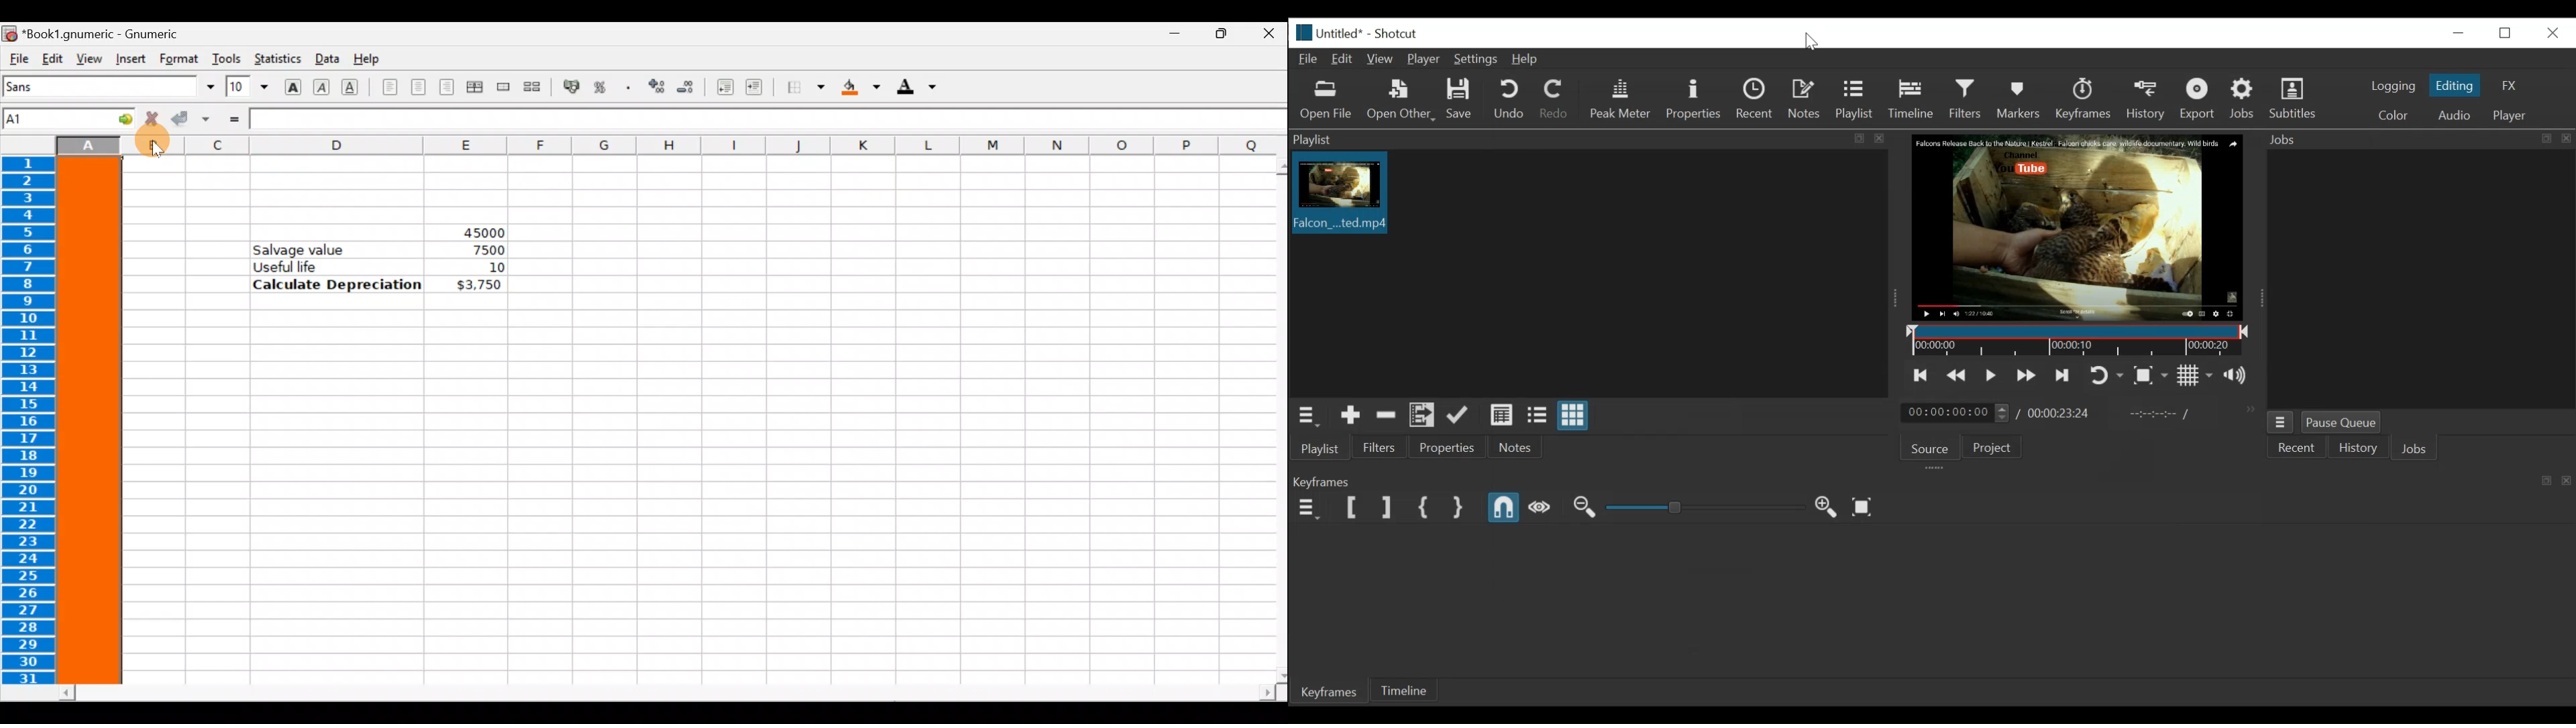 This screenshot has width=2576, height=728. I want to click on Player, so click(2510, 115).